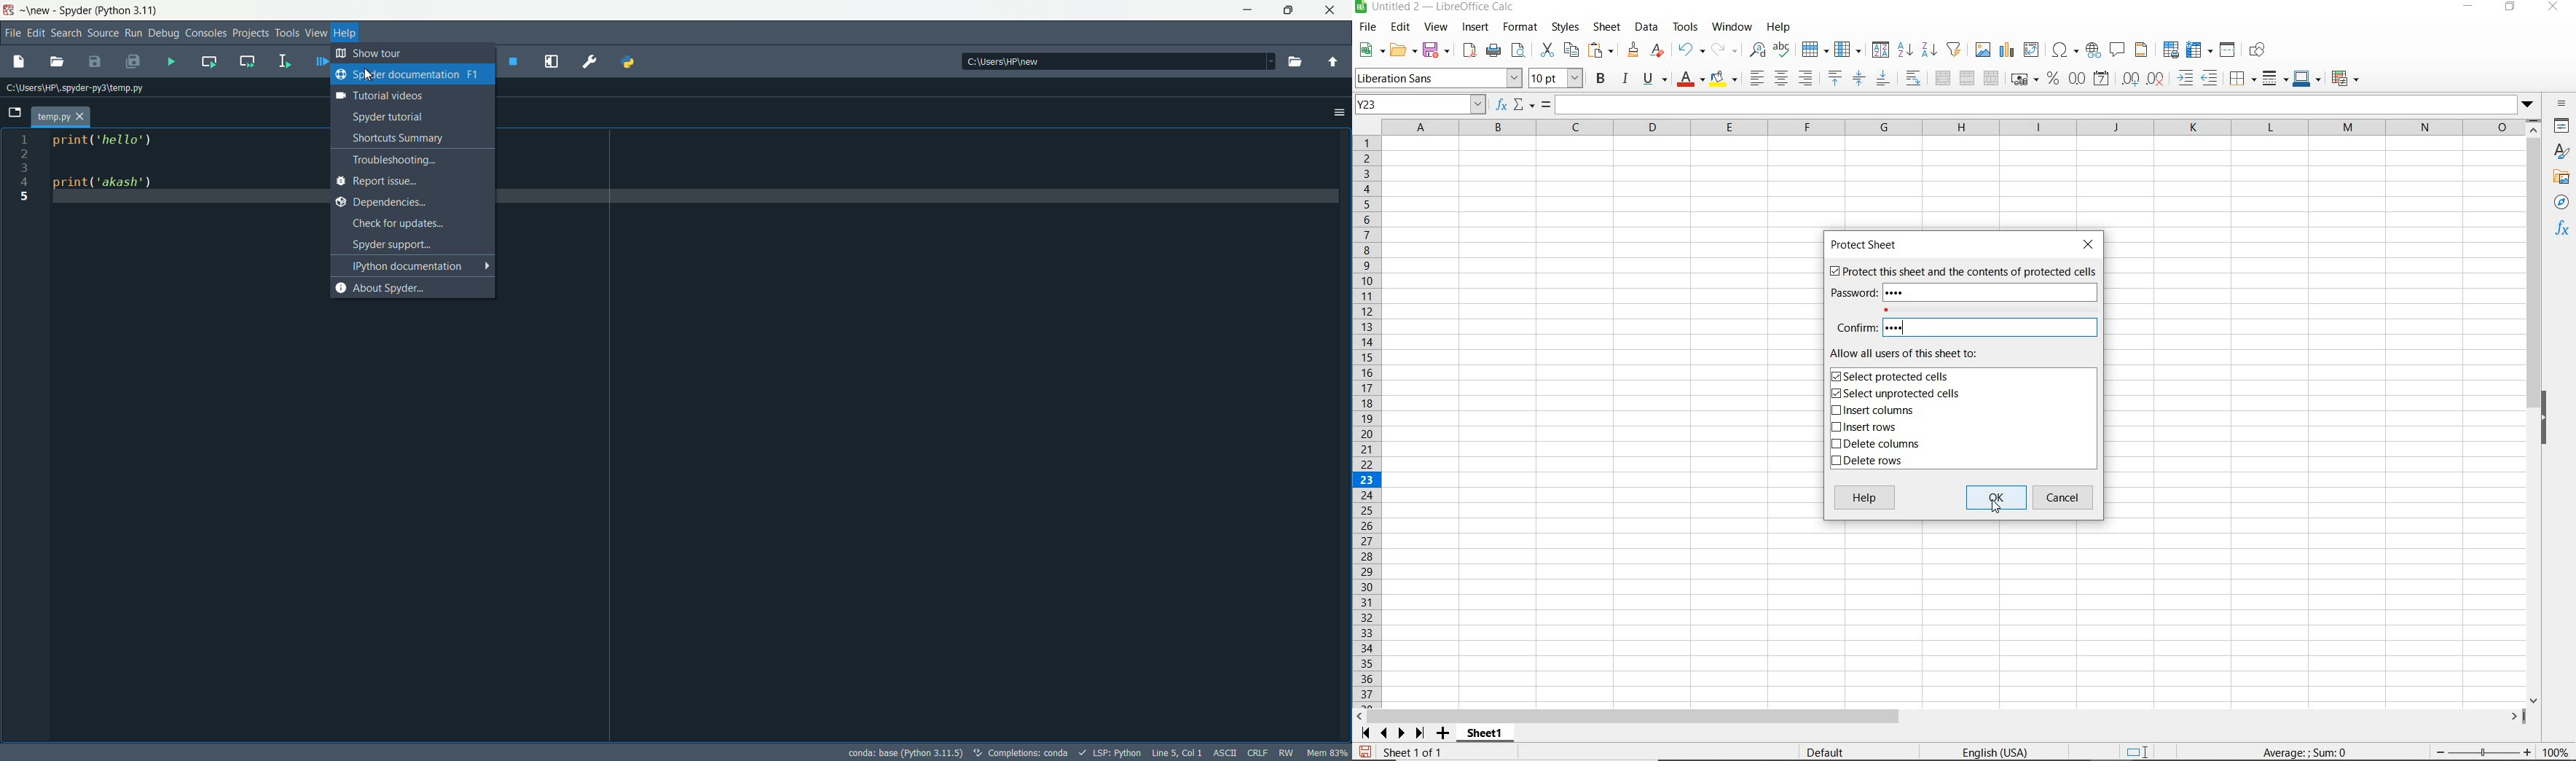 This screenshot has height=784, width=2576. I want to click on check for updates, so click(413, 223).